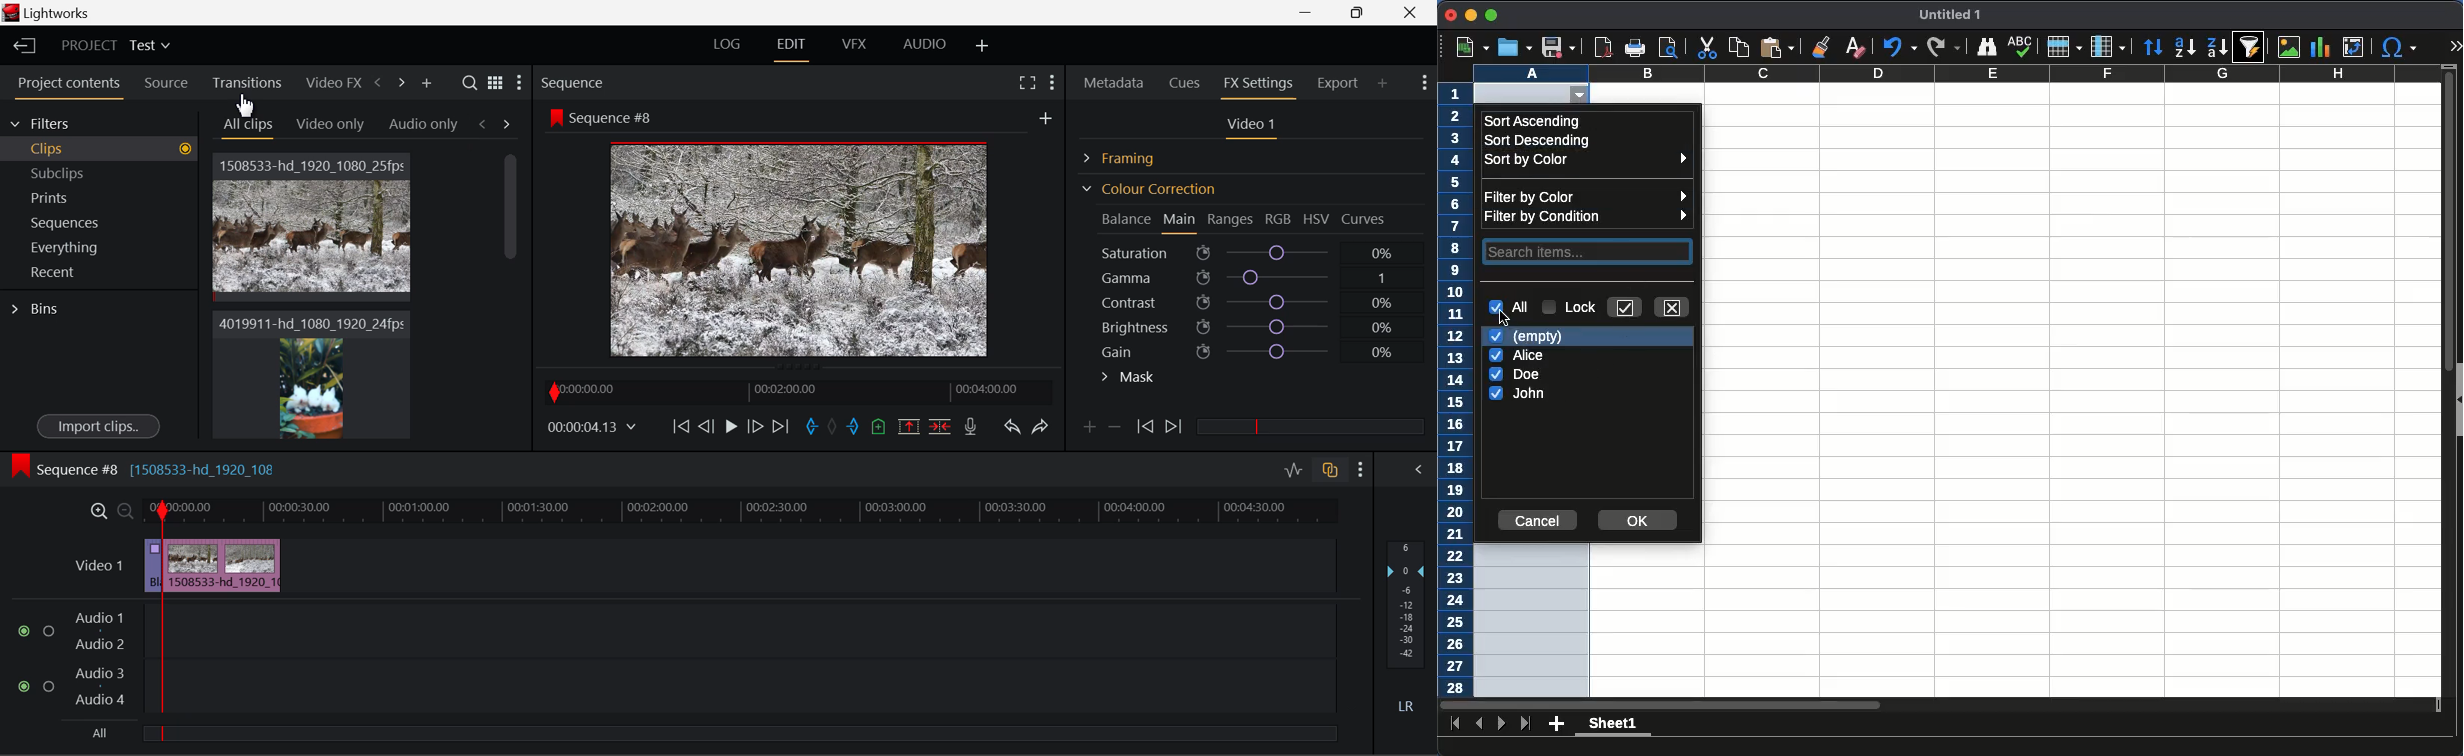 The width and height of the screenshot is (2464, 756). What do you see at coordinates (1011, 430) in the screenshot?
I see `Undo` at bounding box center [1011, 430].